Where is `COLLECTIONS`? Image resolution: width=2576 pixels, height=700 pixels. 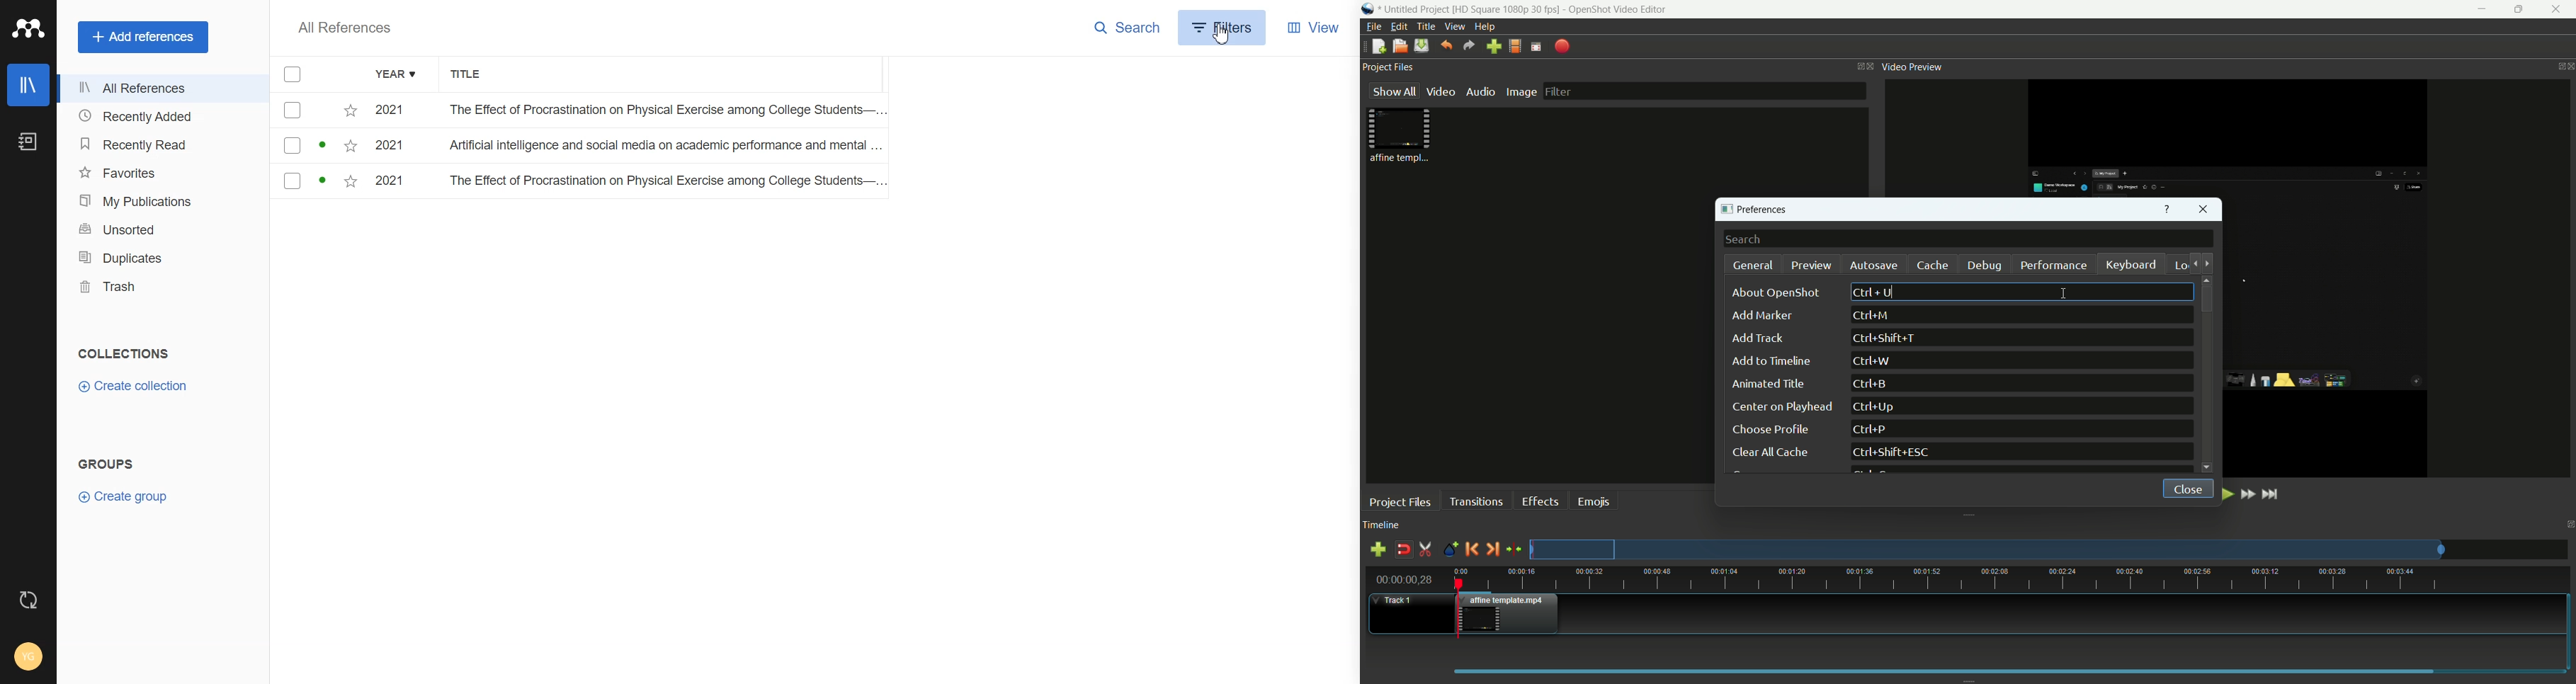 COLLECTIONS is located at coordinates (127, 353).